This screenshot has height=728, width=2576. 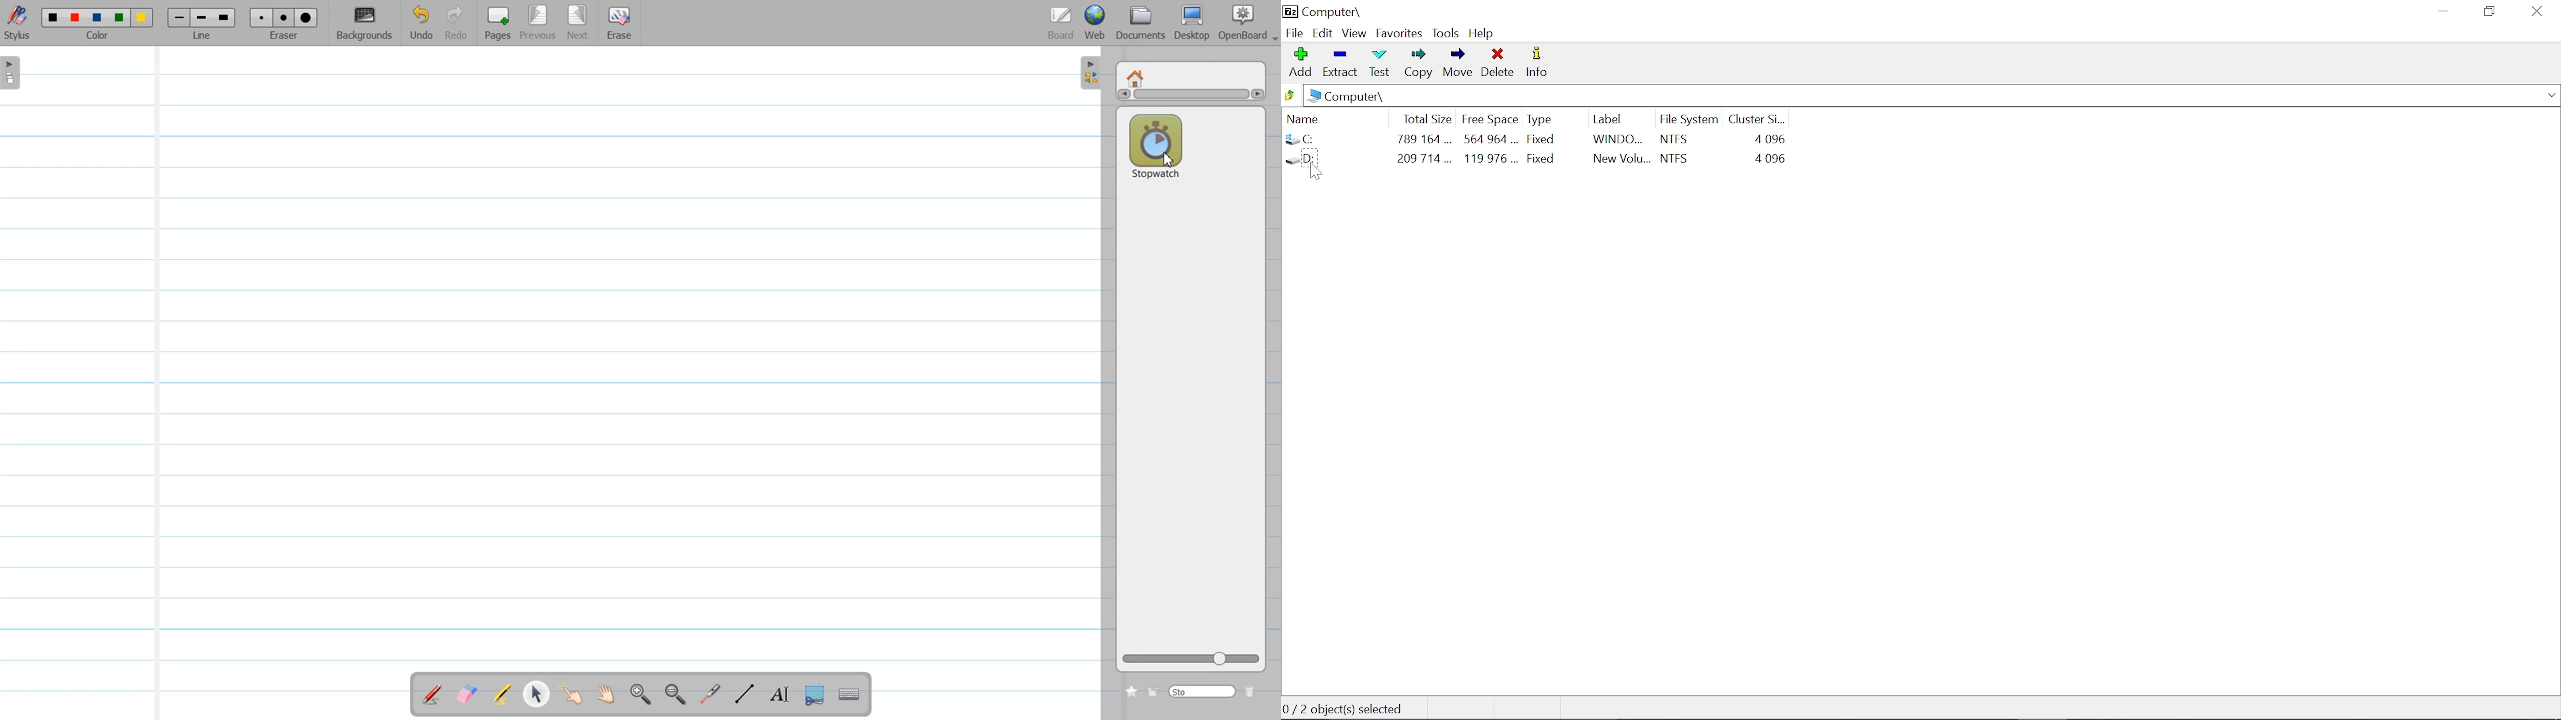 What do you see at coordinates (2552, 96) in the screenshot?
I see `recent locations` at bounding box center [2552, 96].